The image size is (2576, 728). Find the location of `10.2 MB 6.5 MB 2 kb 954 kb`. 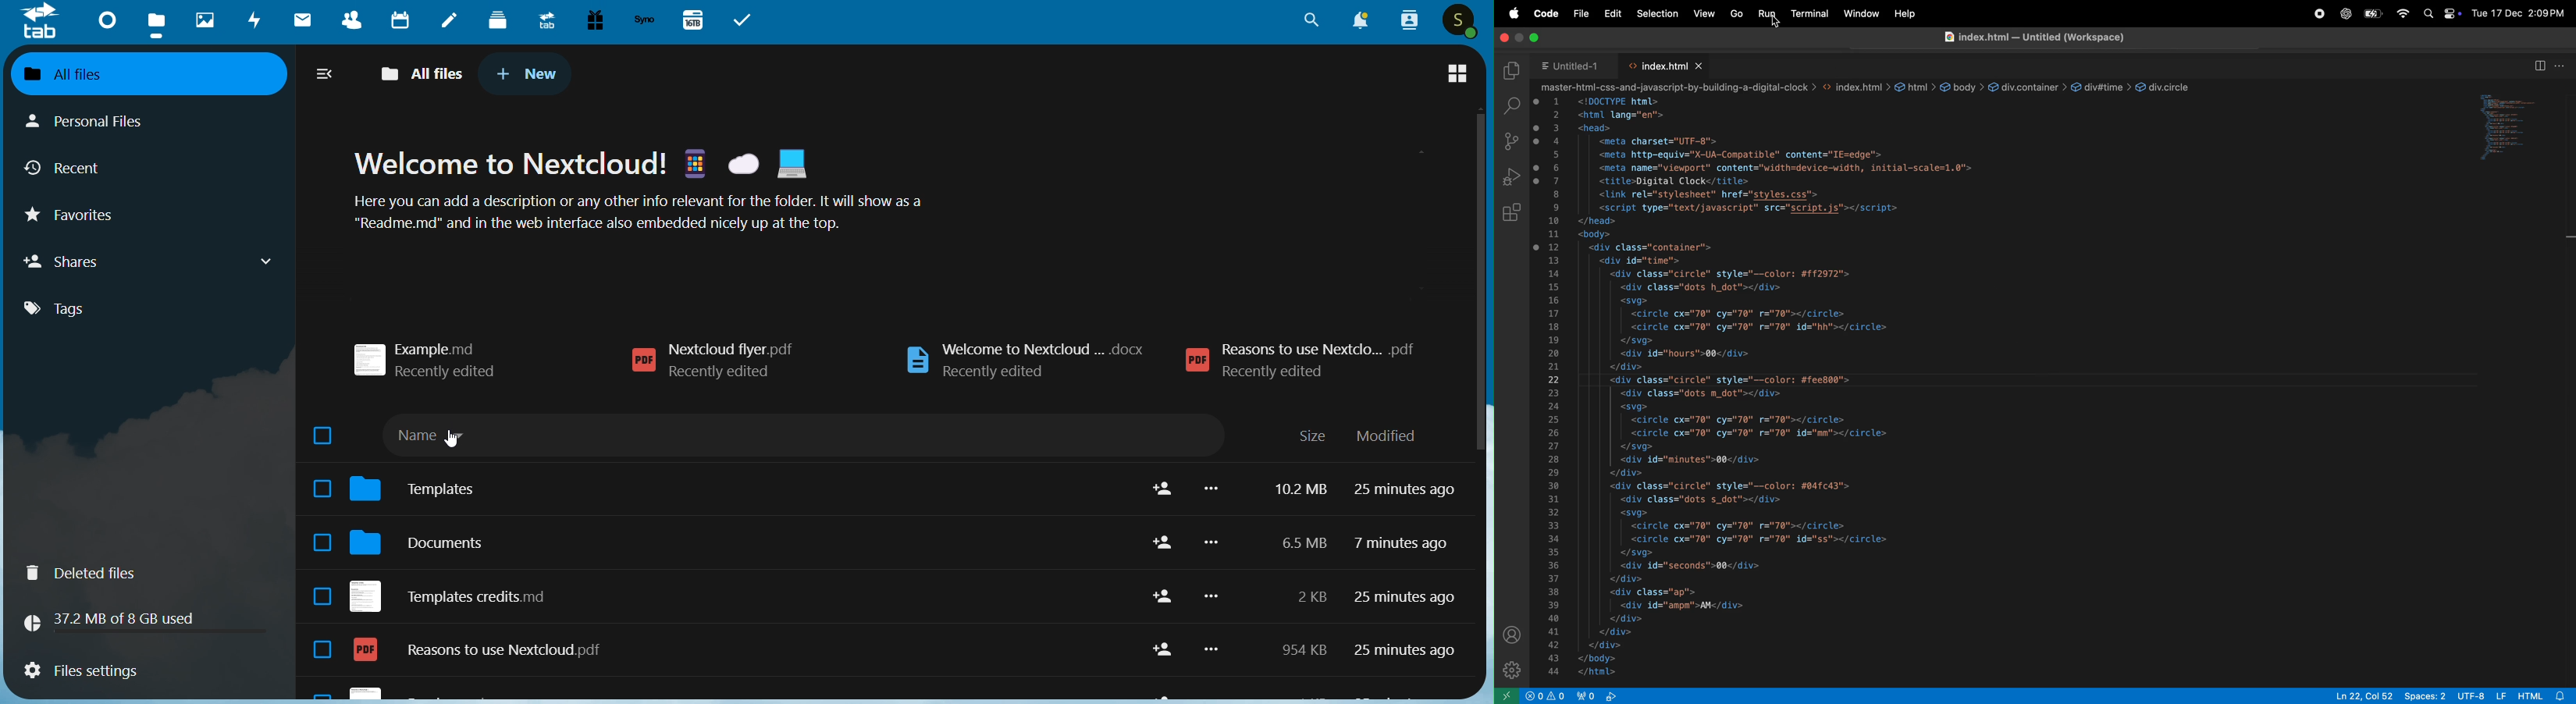

10.2 MB 6.5 MB 2 kb 954 kb is located at coordinates (1299, 573).